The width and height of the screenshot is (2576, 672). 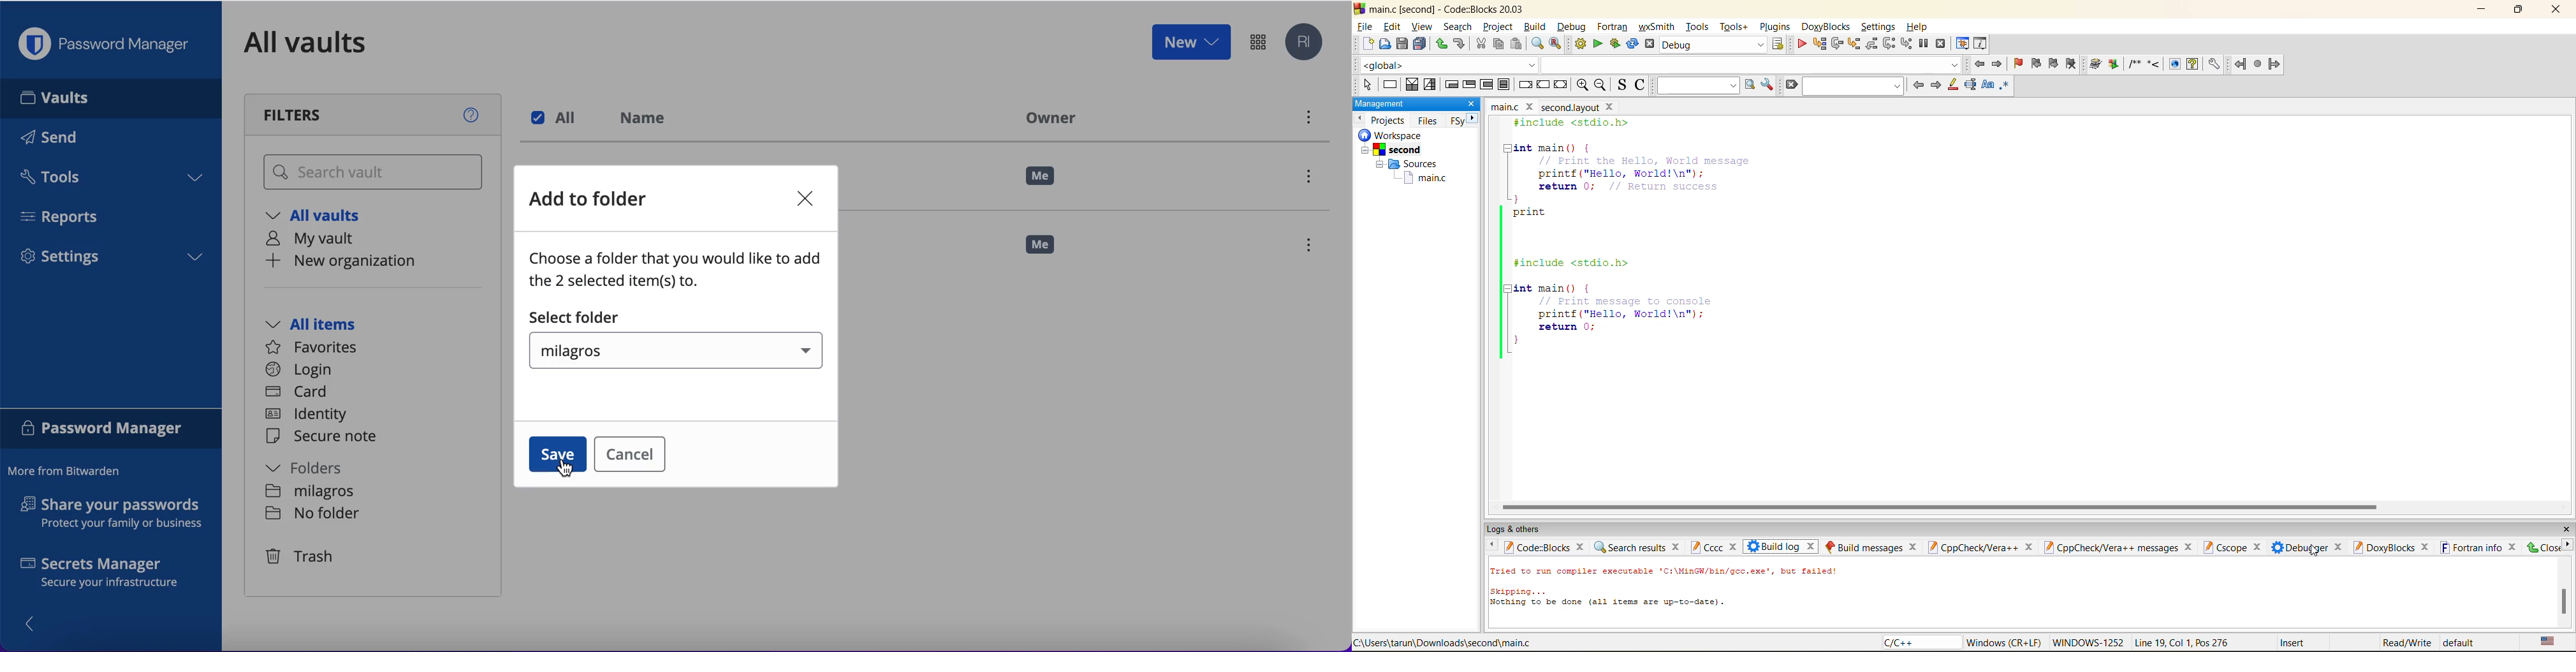 What do you see at coordinates (1921, 24) in the screenshot?
I see `help` at bounding box center [1921, 24].